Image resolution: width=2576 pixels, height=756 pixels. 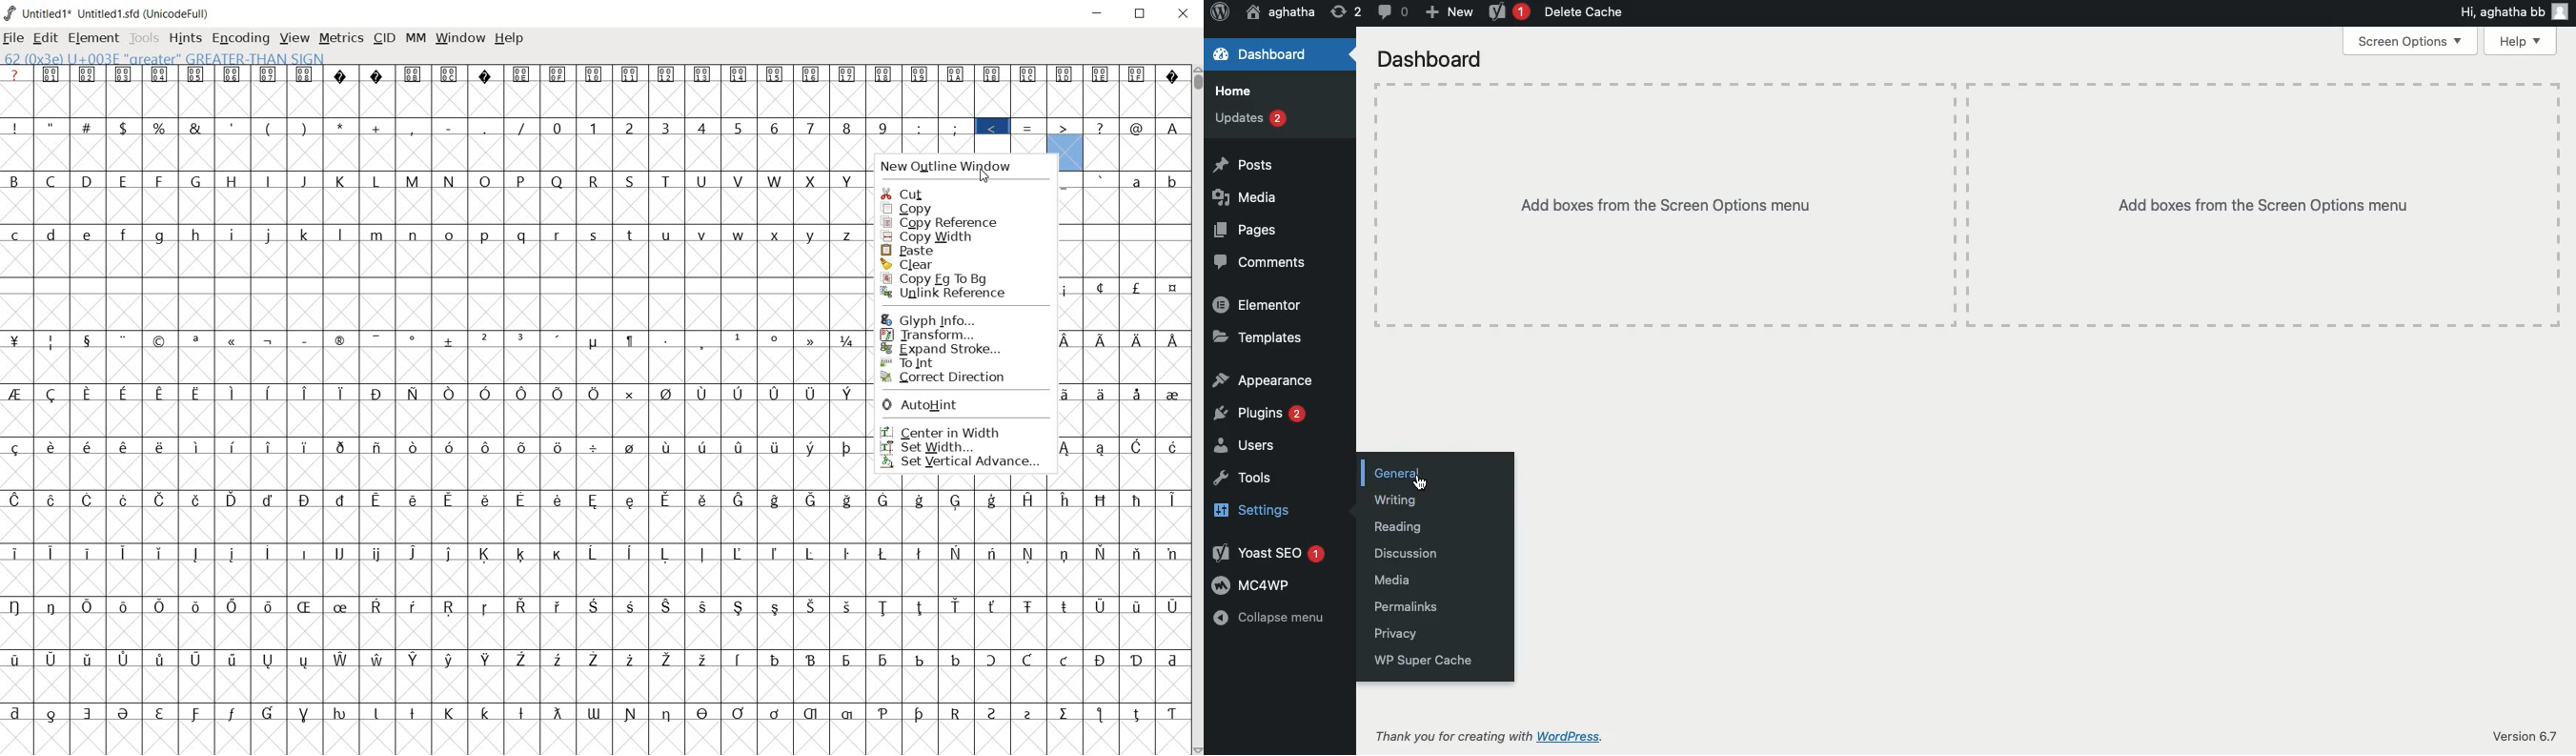 What do you see at coordinates (953, 293) in the screenshot?
I see `Unlink Reference` at bounding box center [953, 293].